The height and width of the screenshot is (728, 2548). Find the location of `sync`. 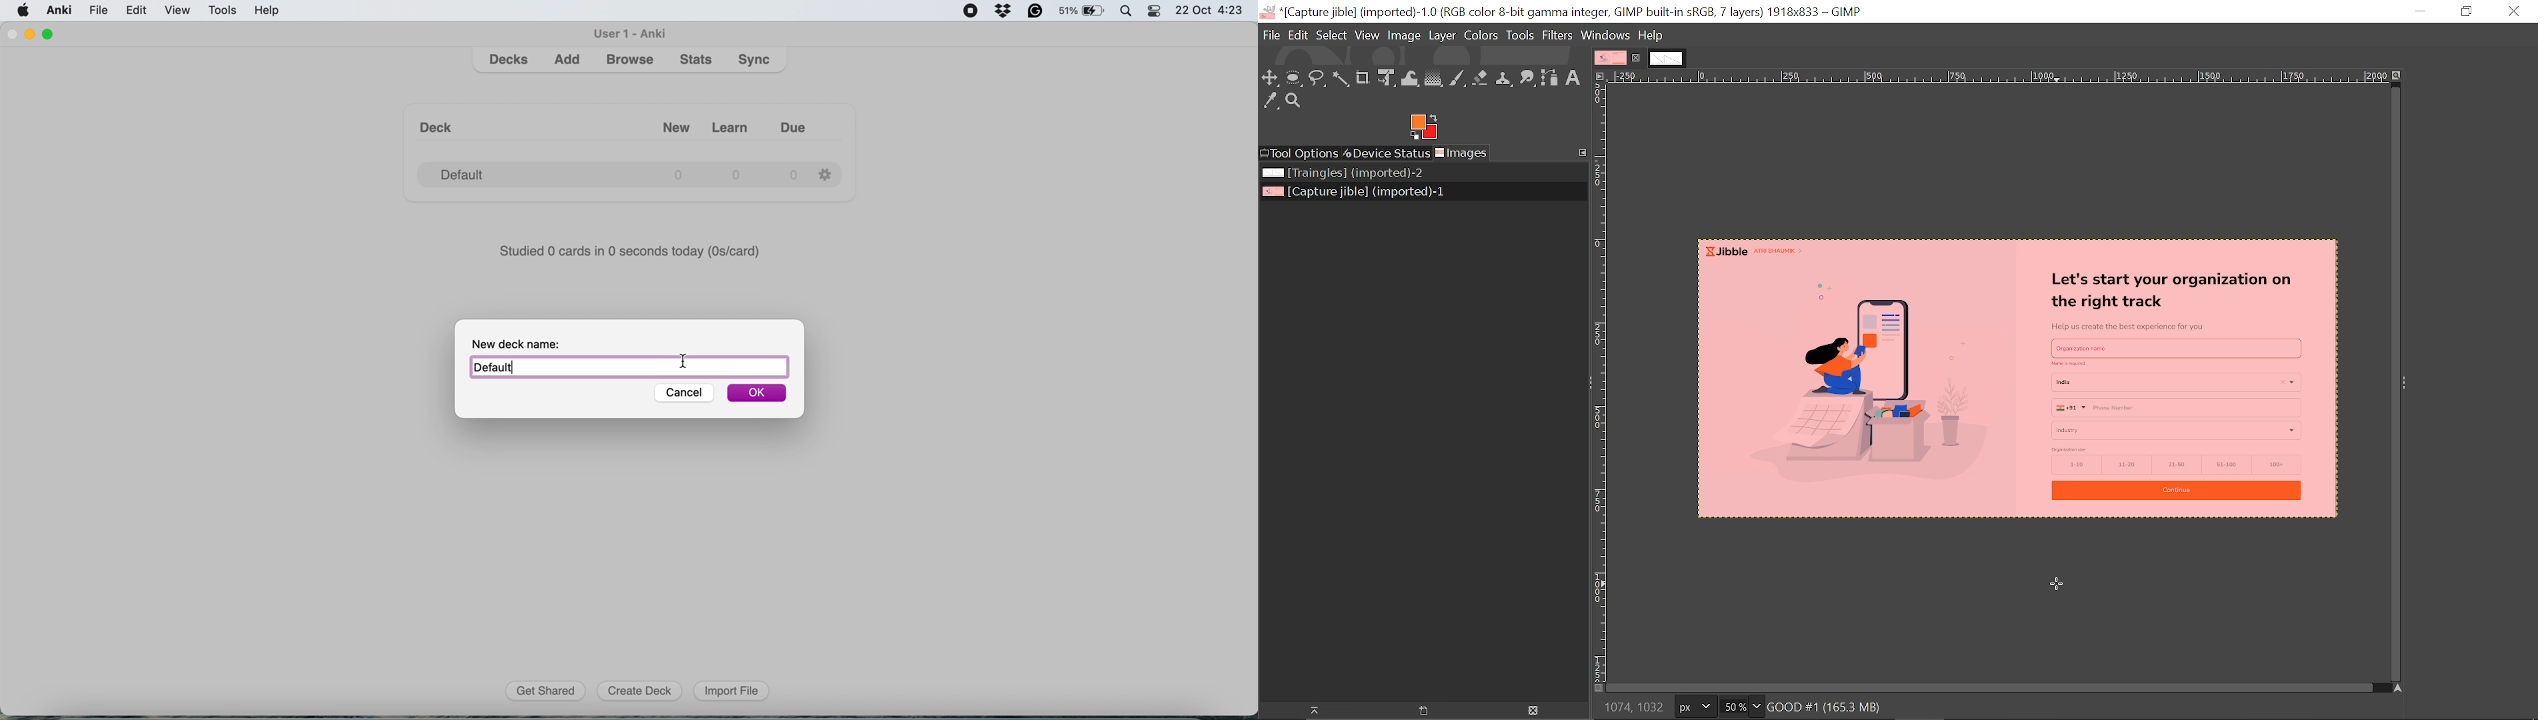

sync is located at coordinates (757, 61).